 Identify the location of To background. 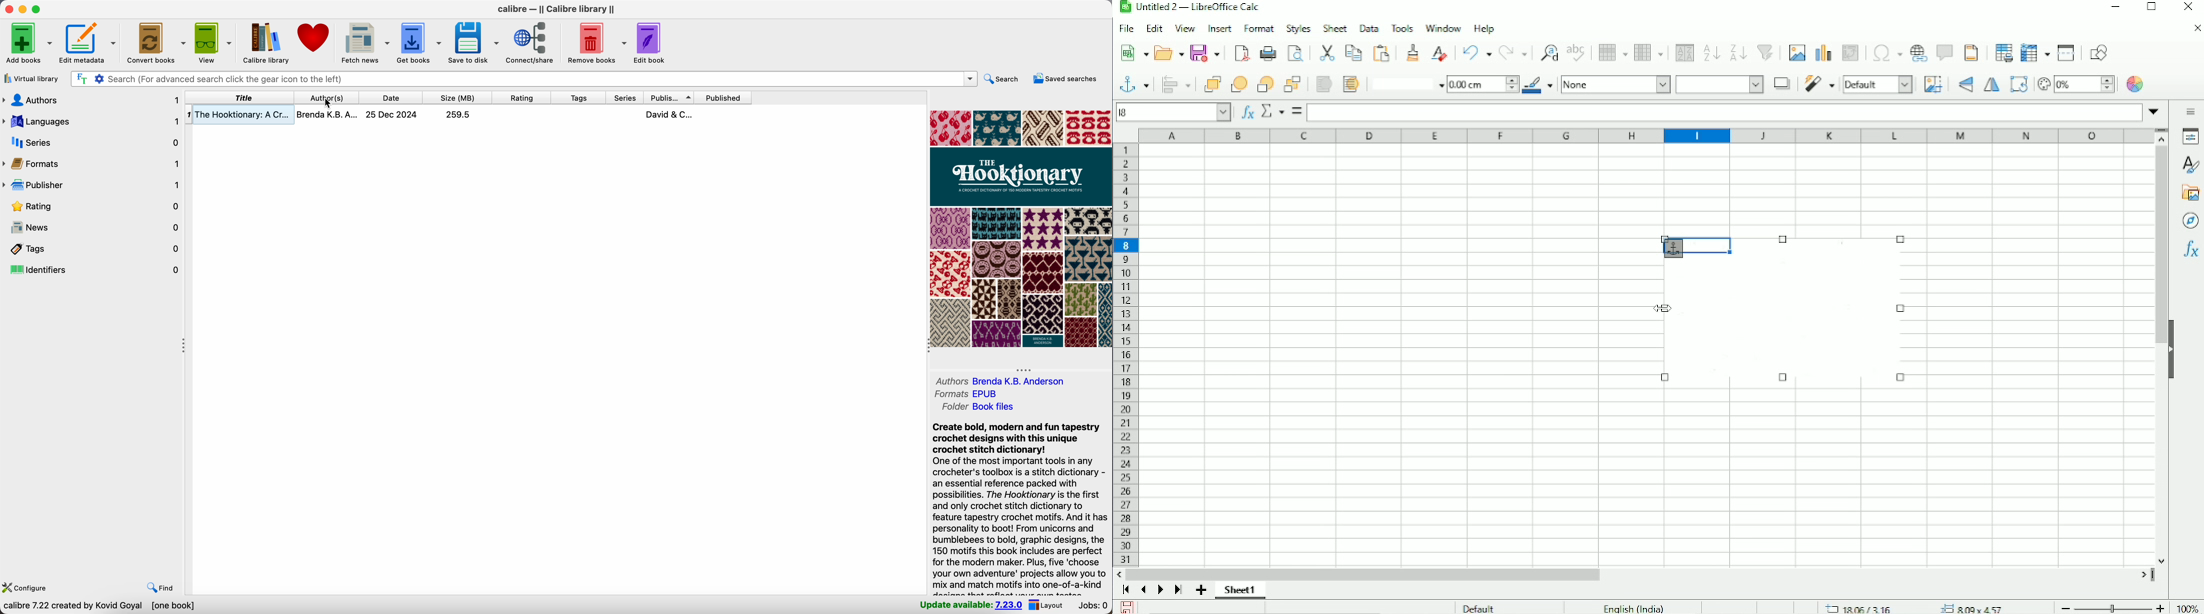
(1349, 84).